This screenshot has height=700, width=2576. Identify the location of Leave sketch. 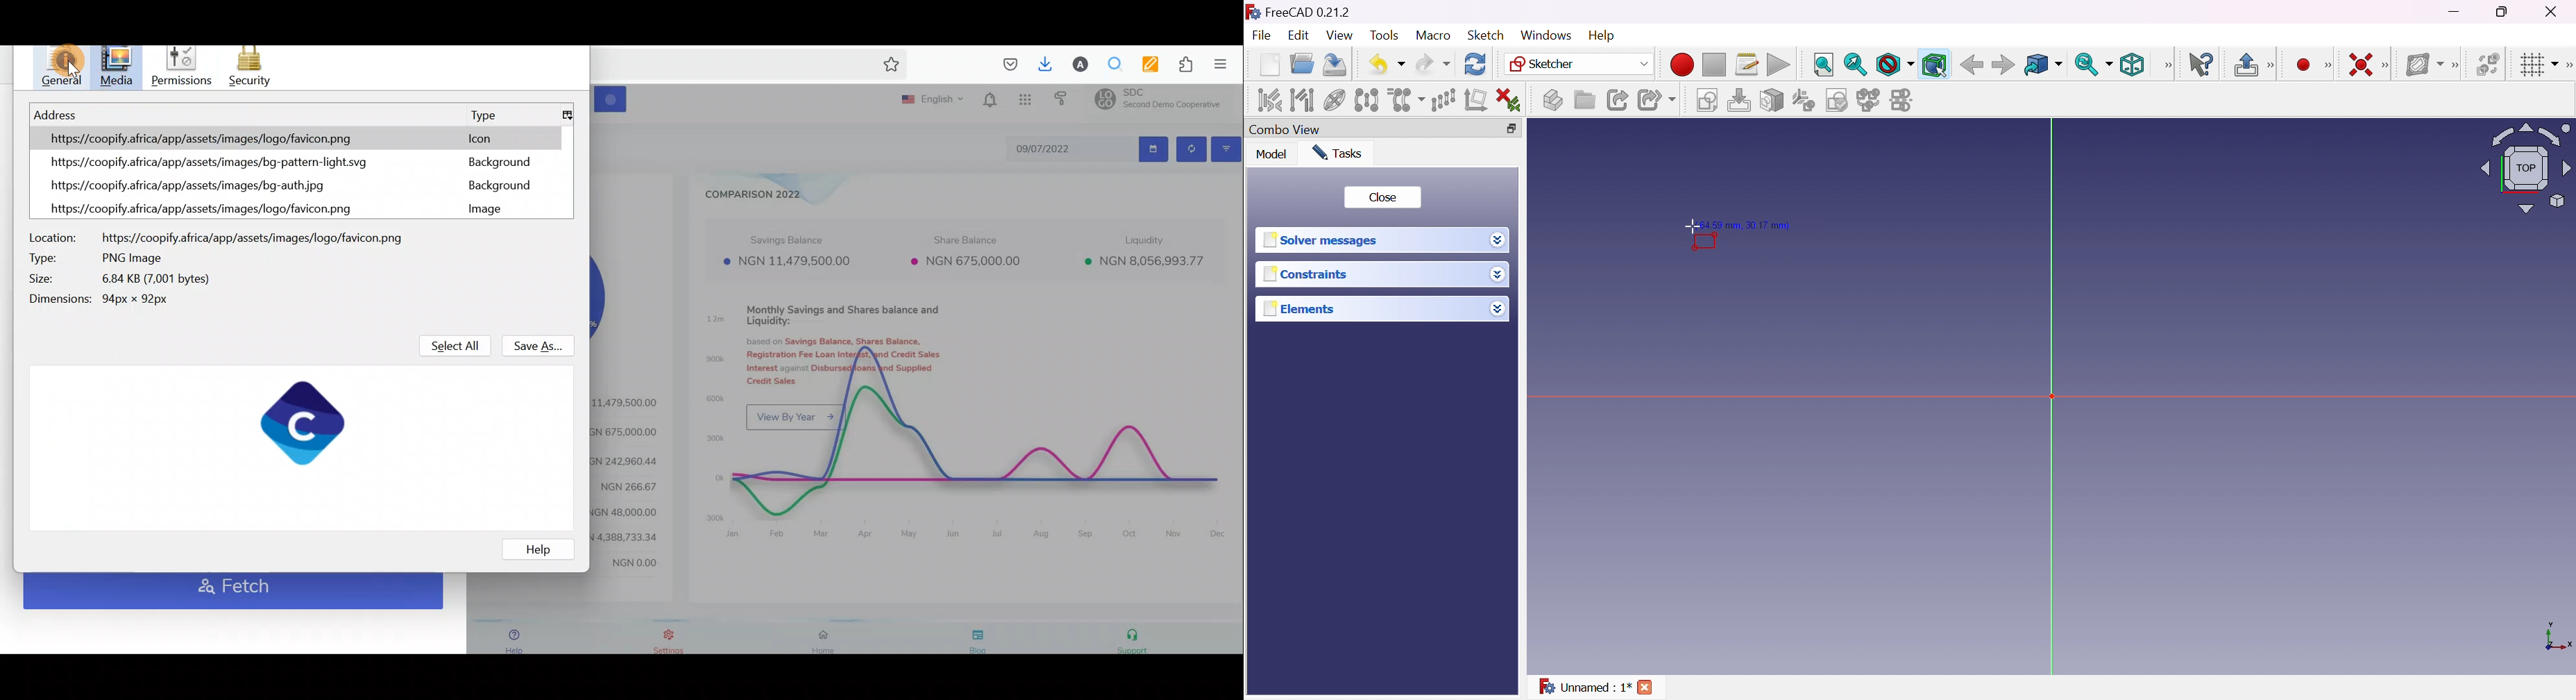
(2244, 65).